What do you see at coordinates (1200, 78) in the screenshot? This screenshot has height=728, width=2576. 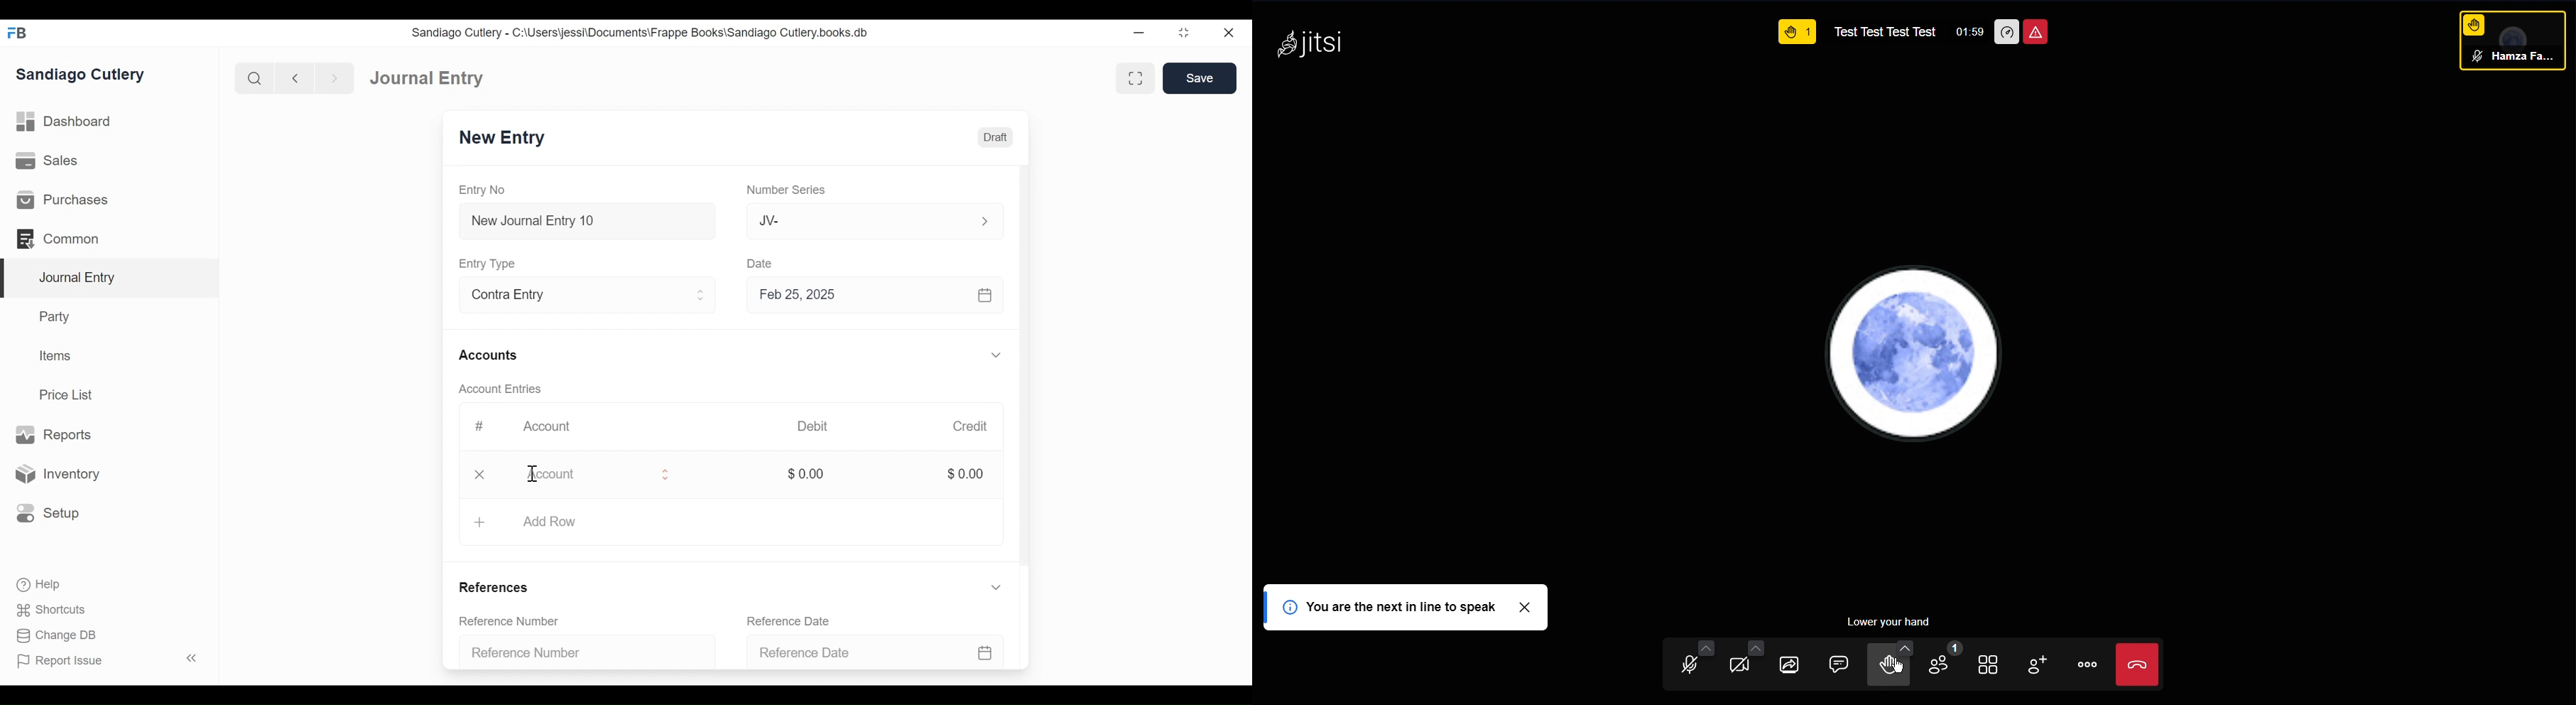 I see `Save` at bounding box center [1200, 78].